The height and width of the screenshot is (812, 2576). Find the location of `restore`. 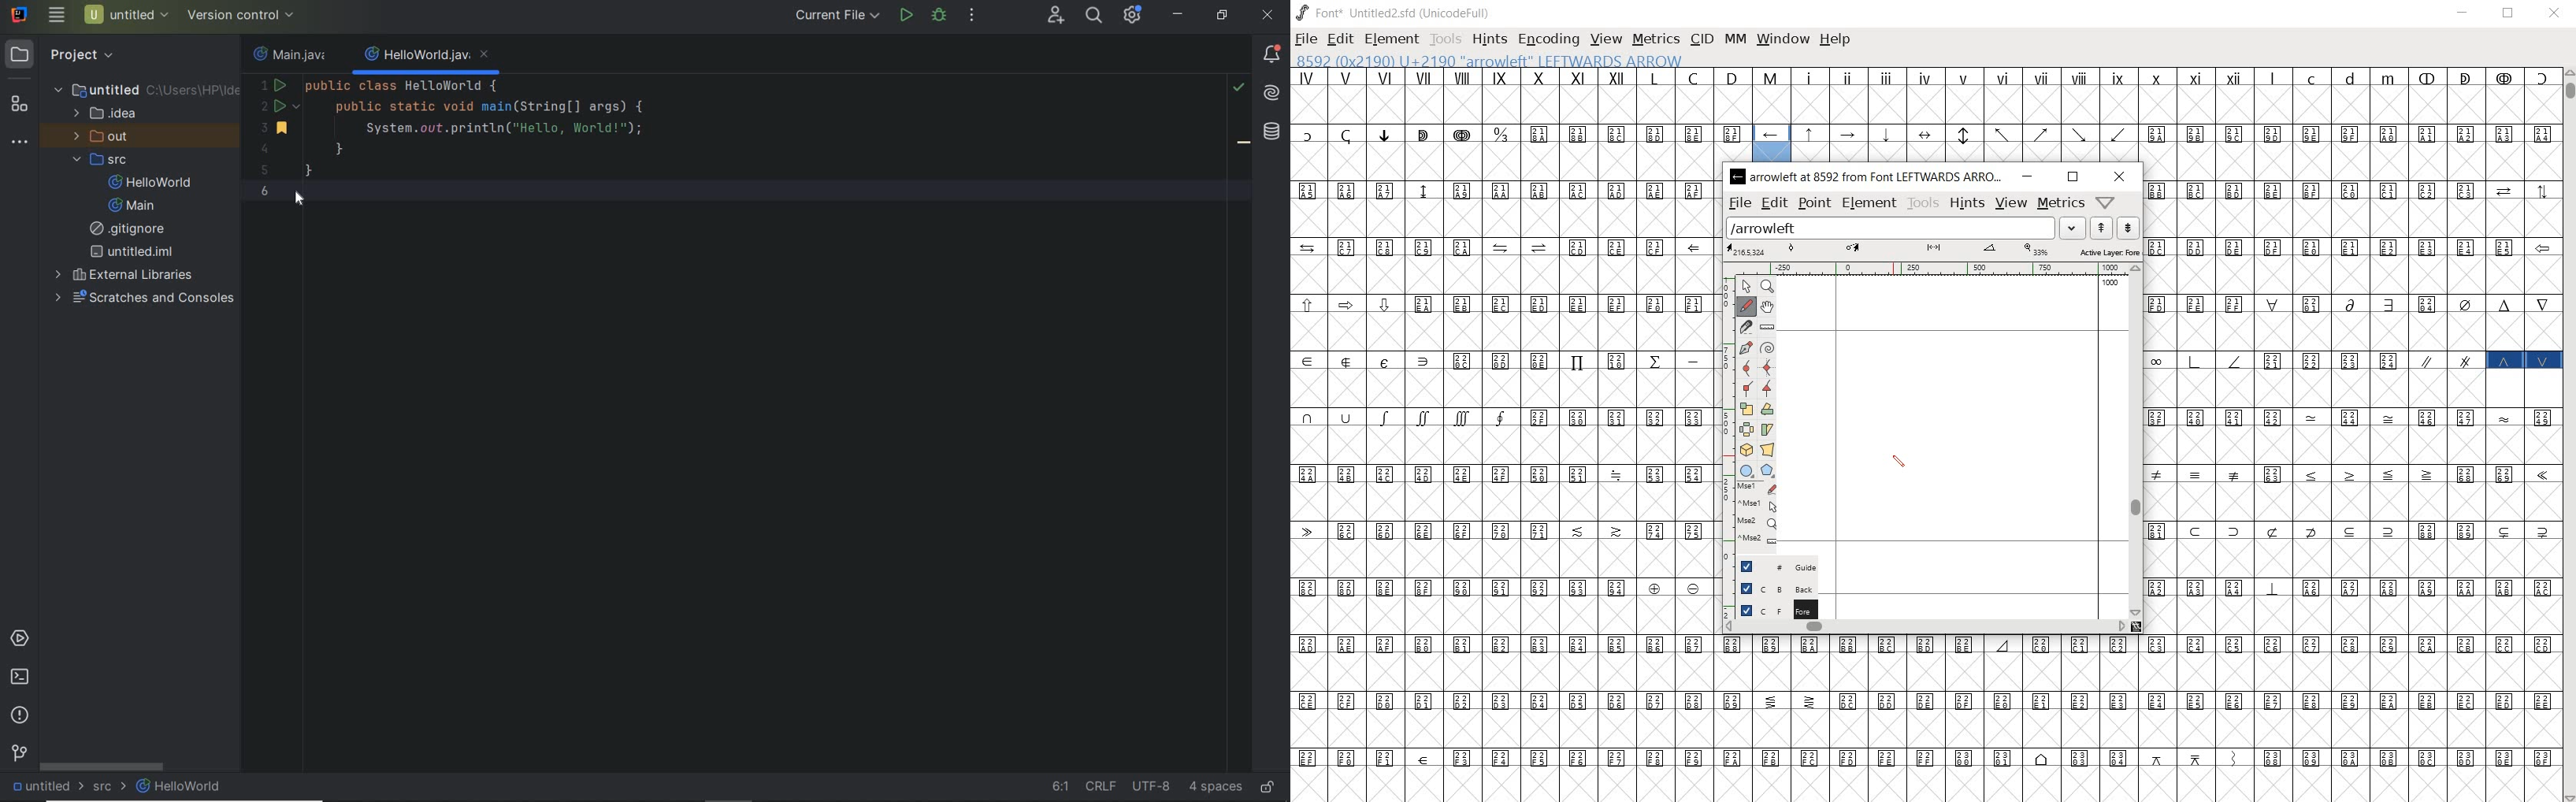

restore is located at coordinates (2510, 13).